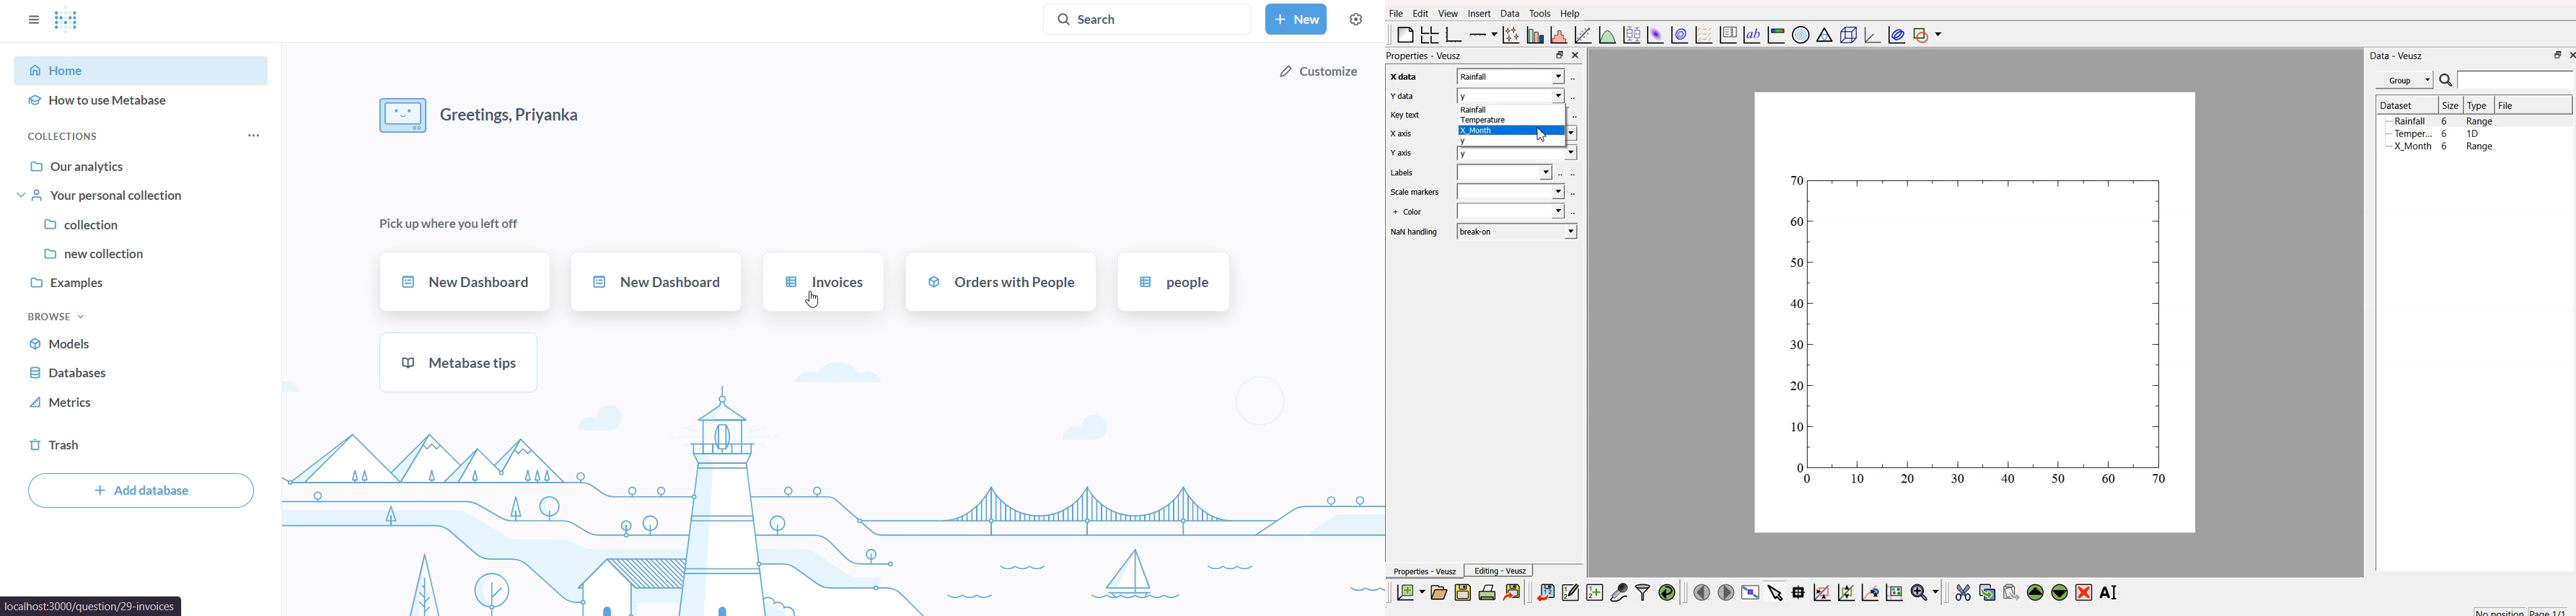 Image resolution: width=2576 pixels, height=616 pixels. What do you see at coordinates (2444, 146) in the screenshot?
I see `X Month 6 Range` at bounding box center [2444, 146].